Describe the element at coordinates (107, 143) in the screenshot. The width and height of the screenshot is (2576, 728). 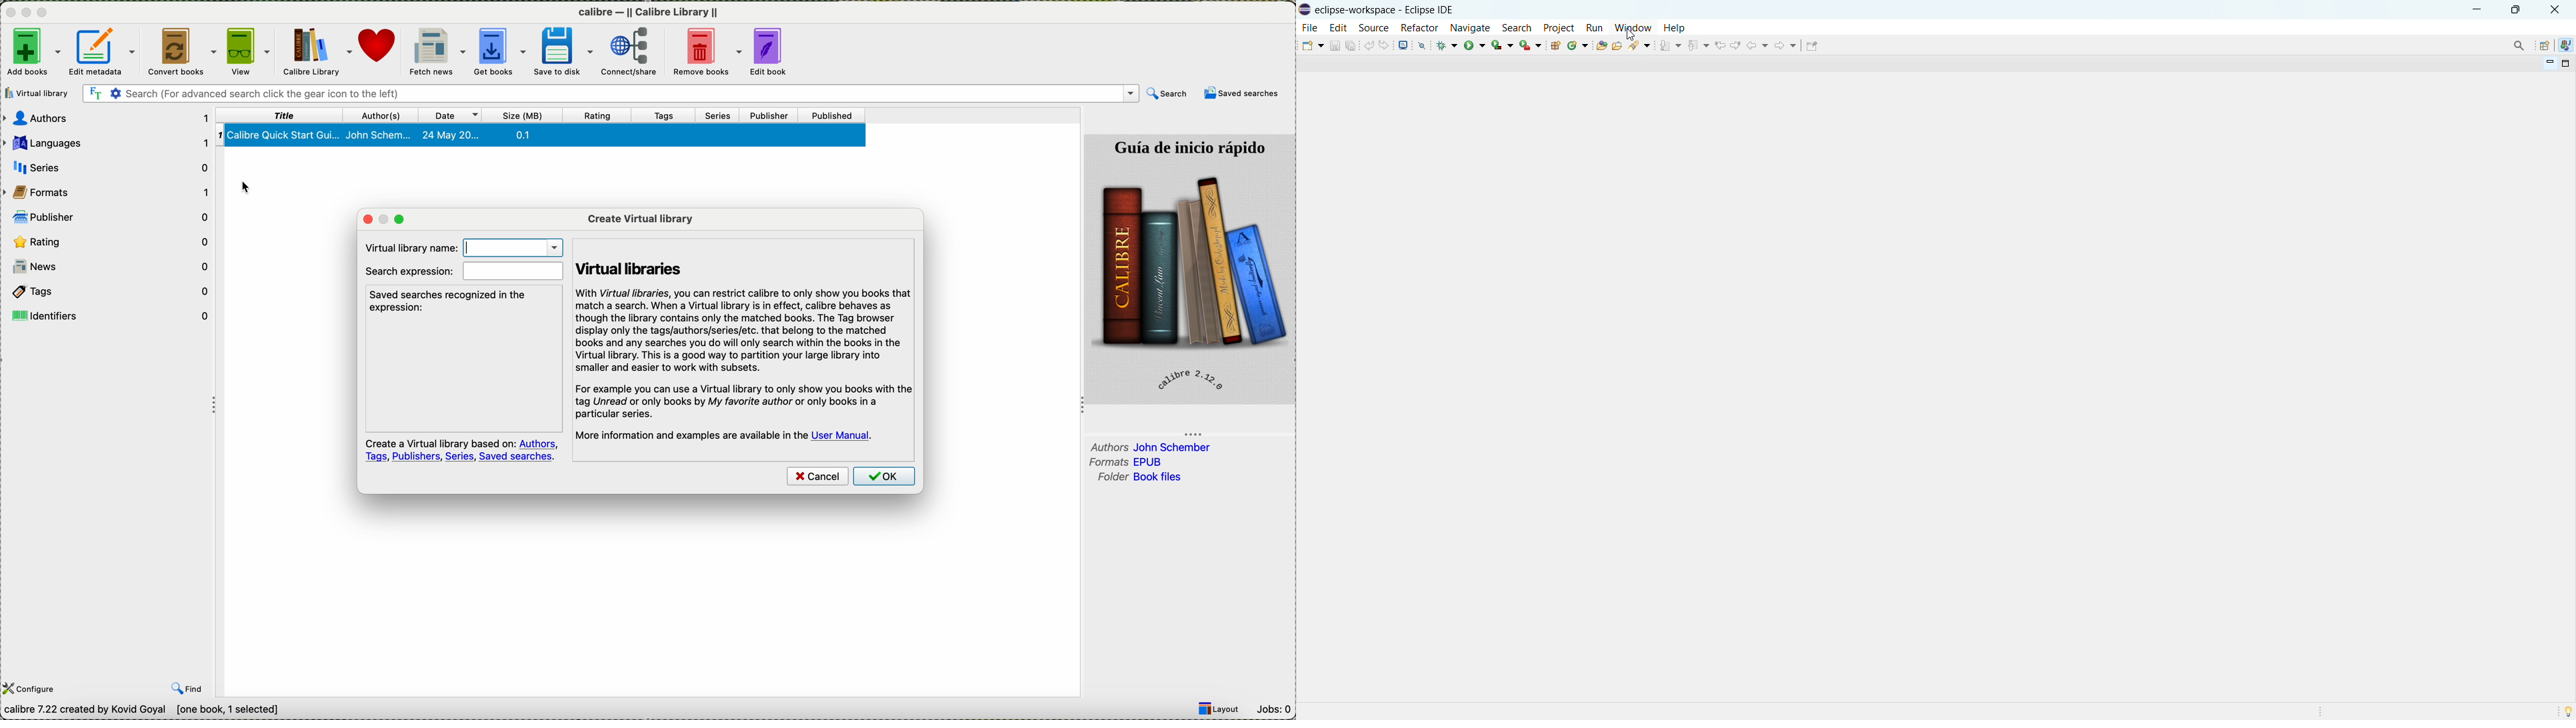
I see `languages` at that location.